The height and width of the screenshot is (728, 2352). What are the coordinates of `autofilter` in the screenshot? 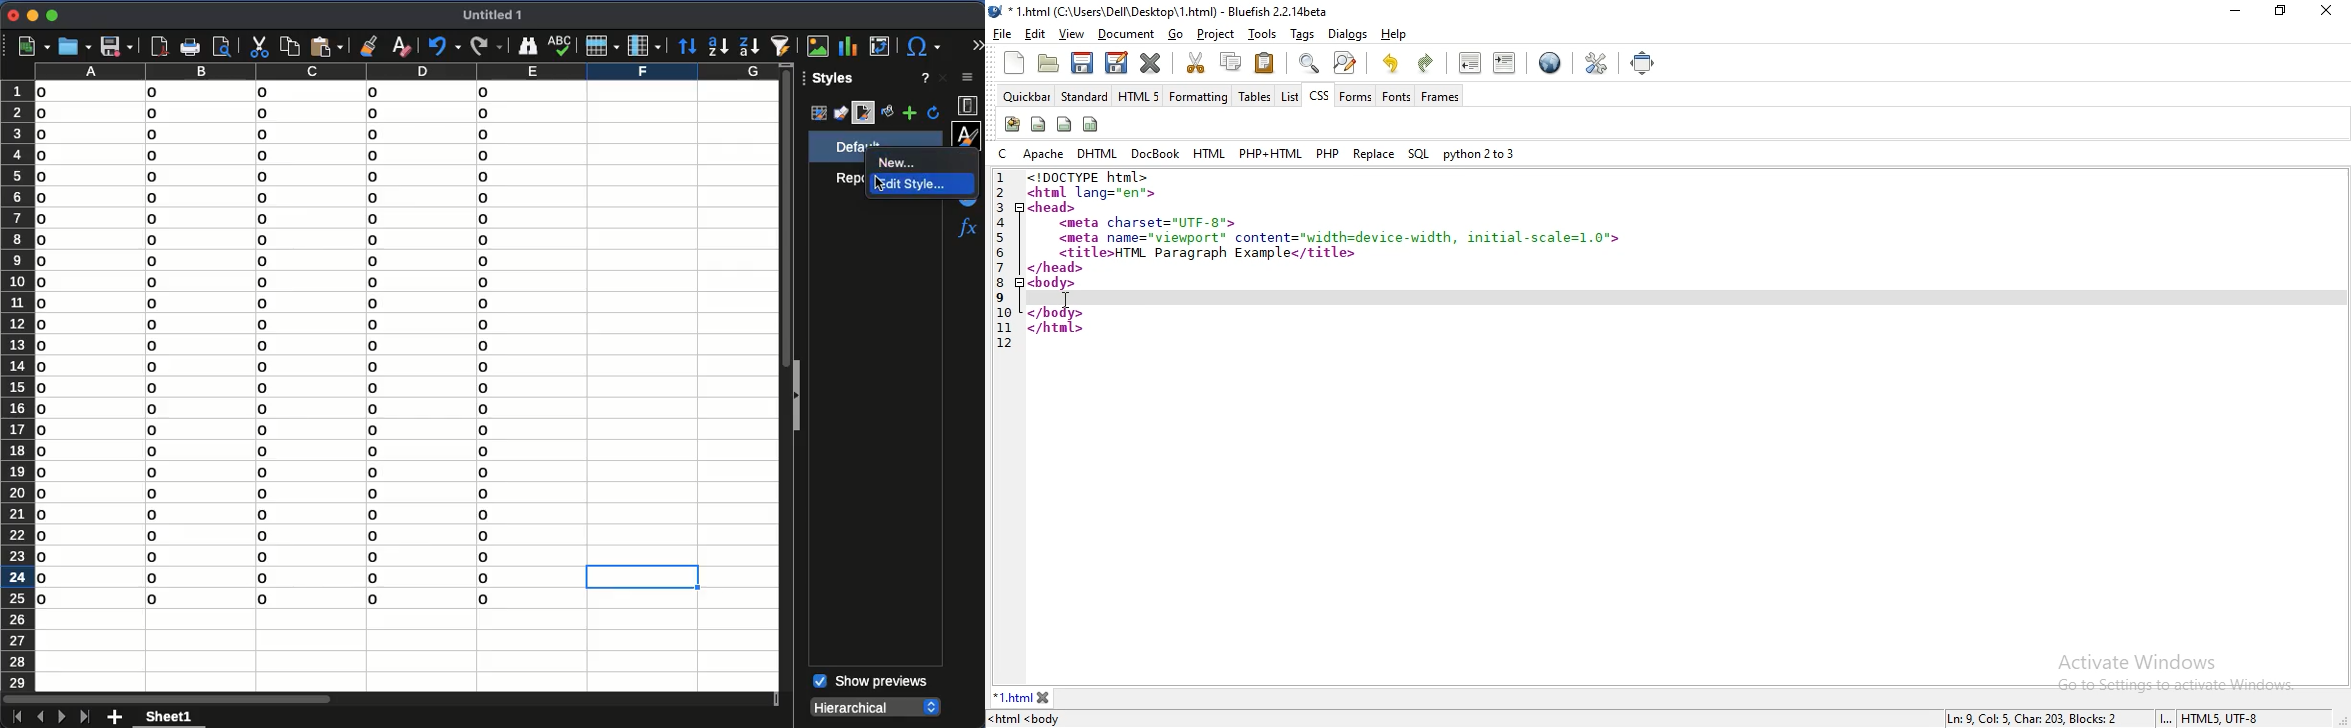 It's located at (782, 44).